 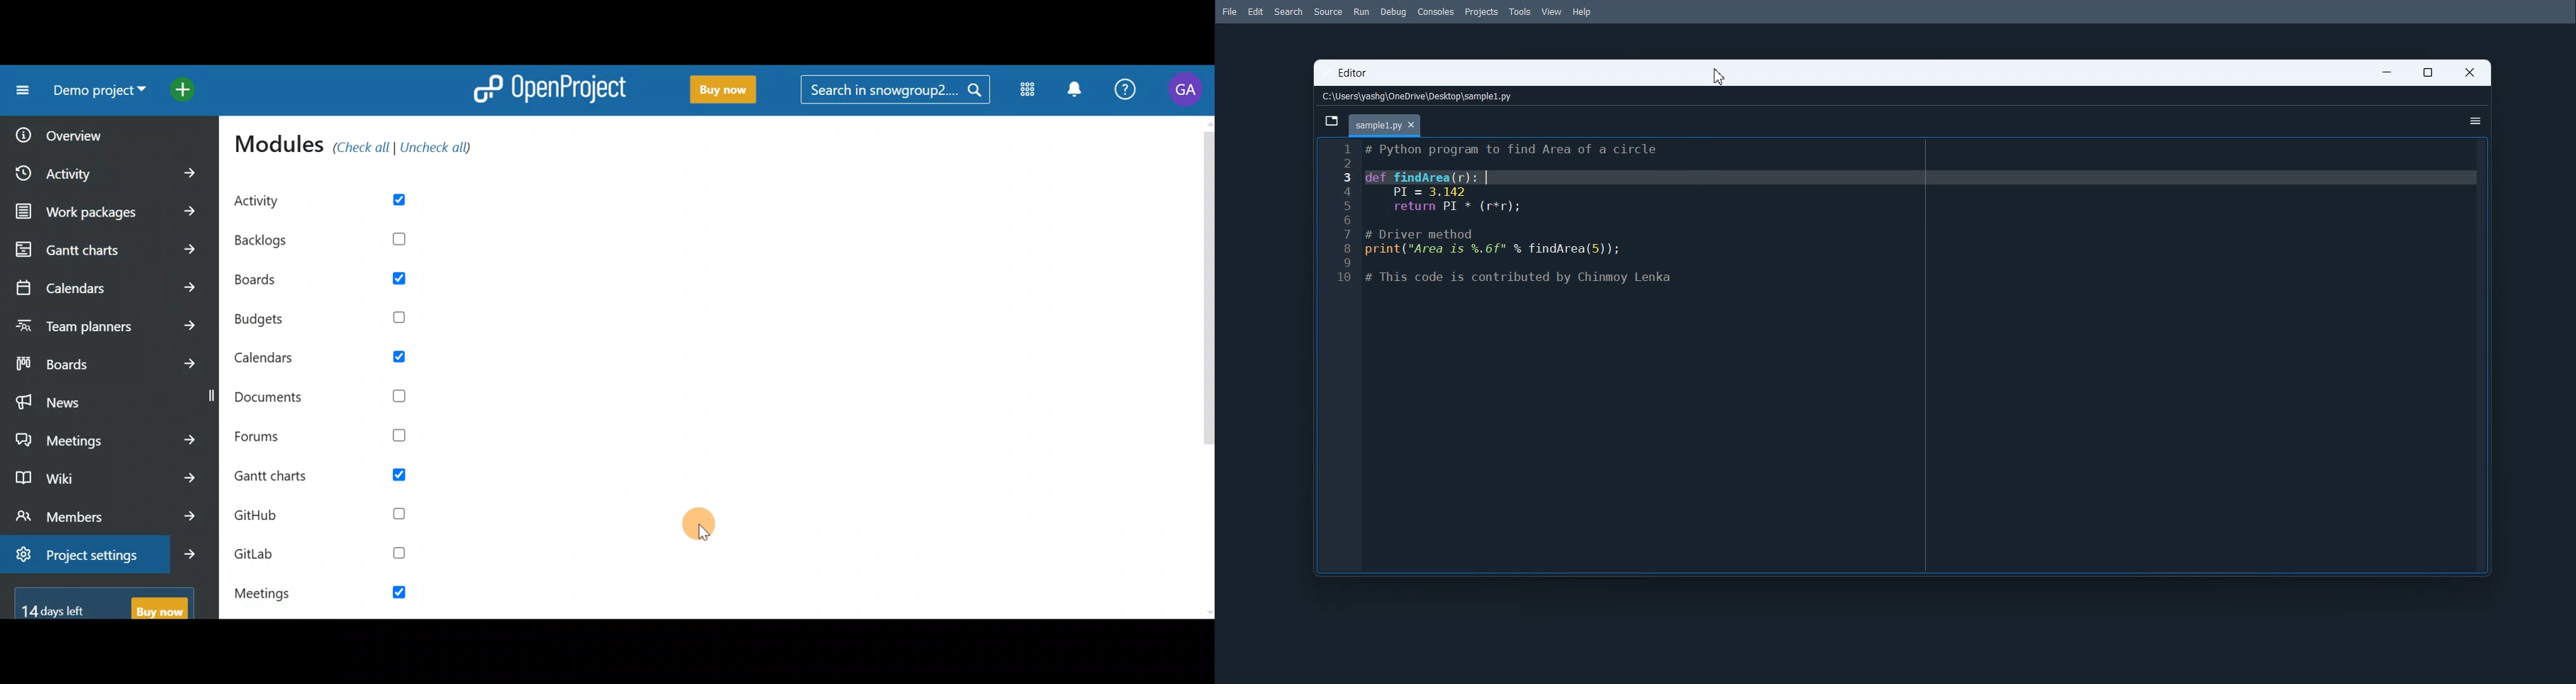 What do you see at coordinates (319, 521) in the screenshot?
I see `Github` at bounding box center [319, 521].